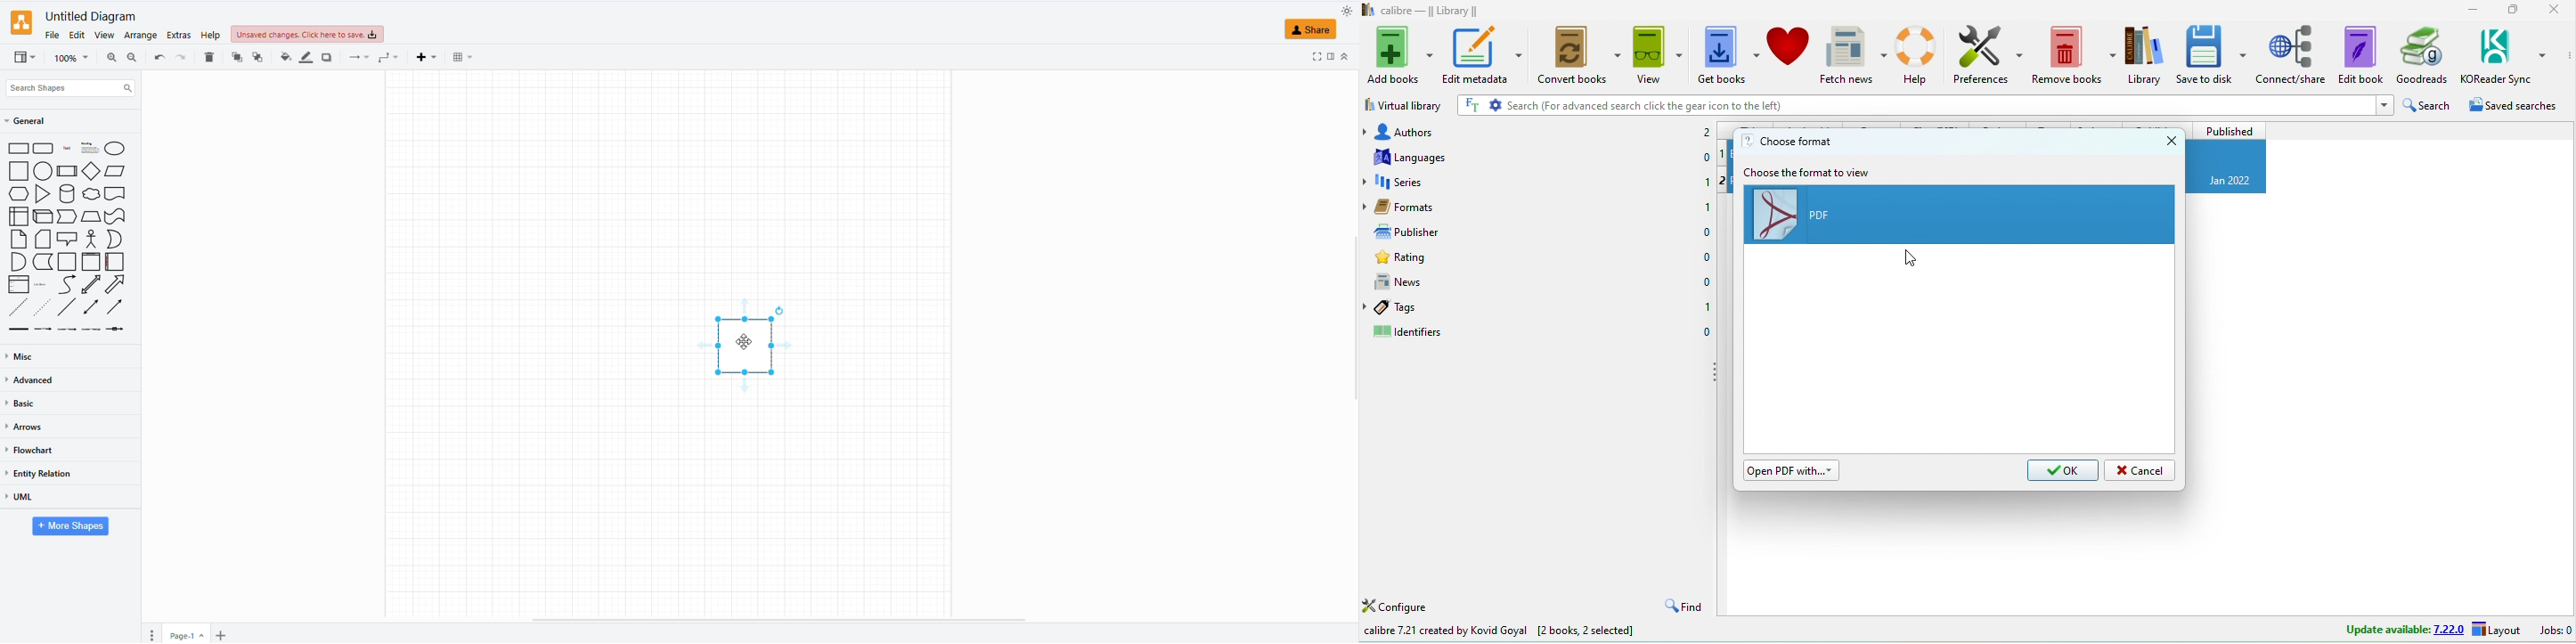 Image resolution: width=2576 pixels, height=644 pixels. I want to click on step, so click(66, 217).